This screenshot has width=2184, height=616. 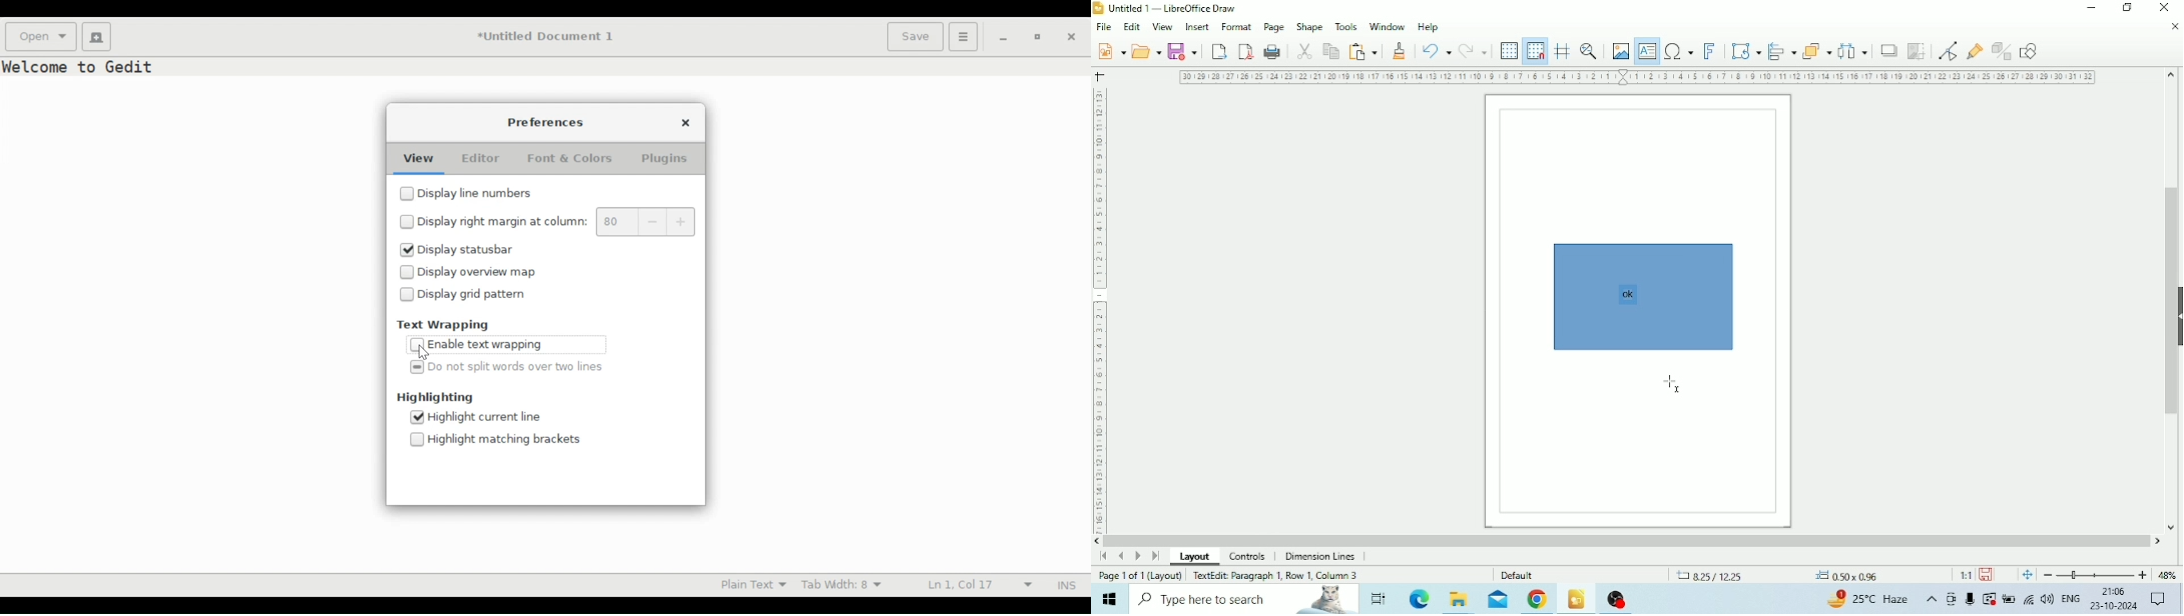 What do you see at coordinates (1645, 51) in the screenshot?
I see `Insert Text Box` at bounding box center [1645, 51].